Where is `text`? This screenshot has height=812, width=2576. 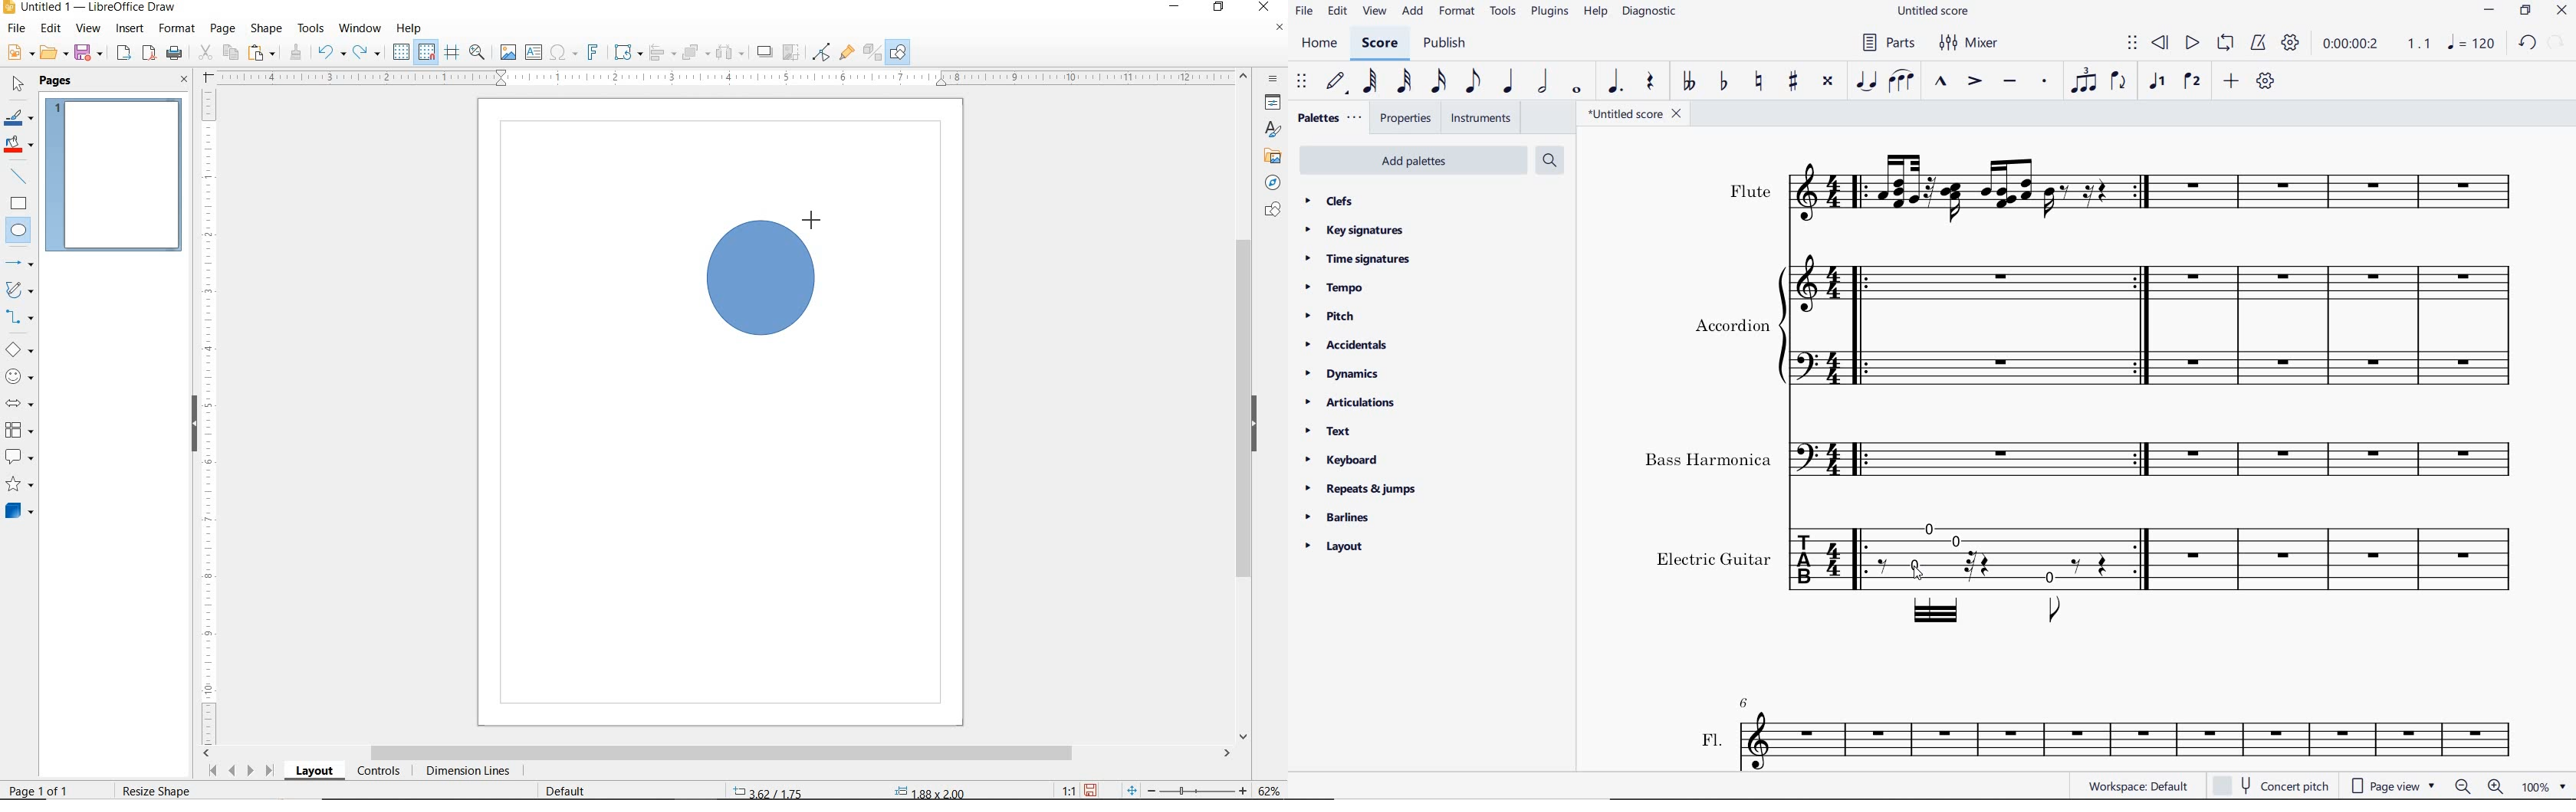
text is located at coordinates (1328, 431).